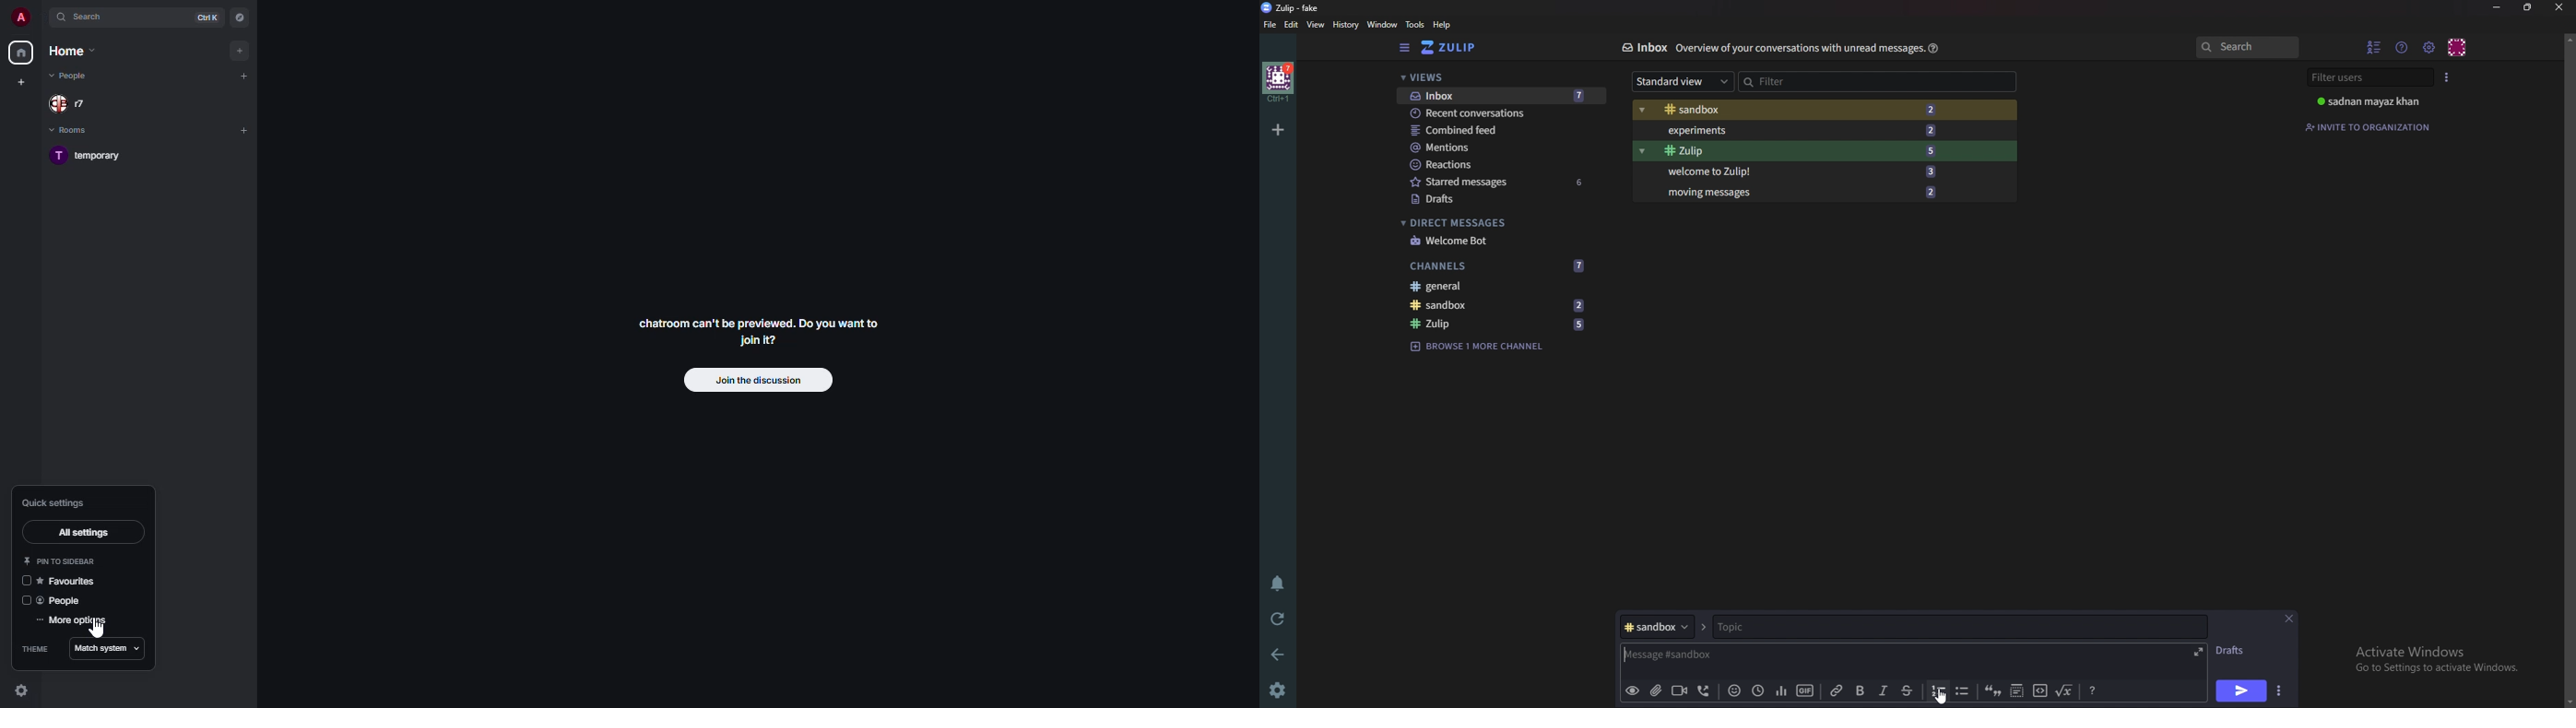  I want to click on gif, so click(1804, 689).